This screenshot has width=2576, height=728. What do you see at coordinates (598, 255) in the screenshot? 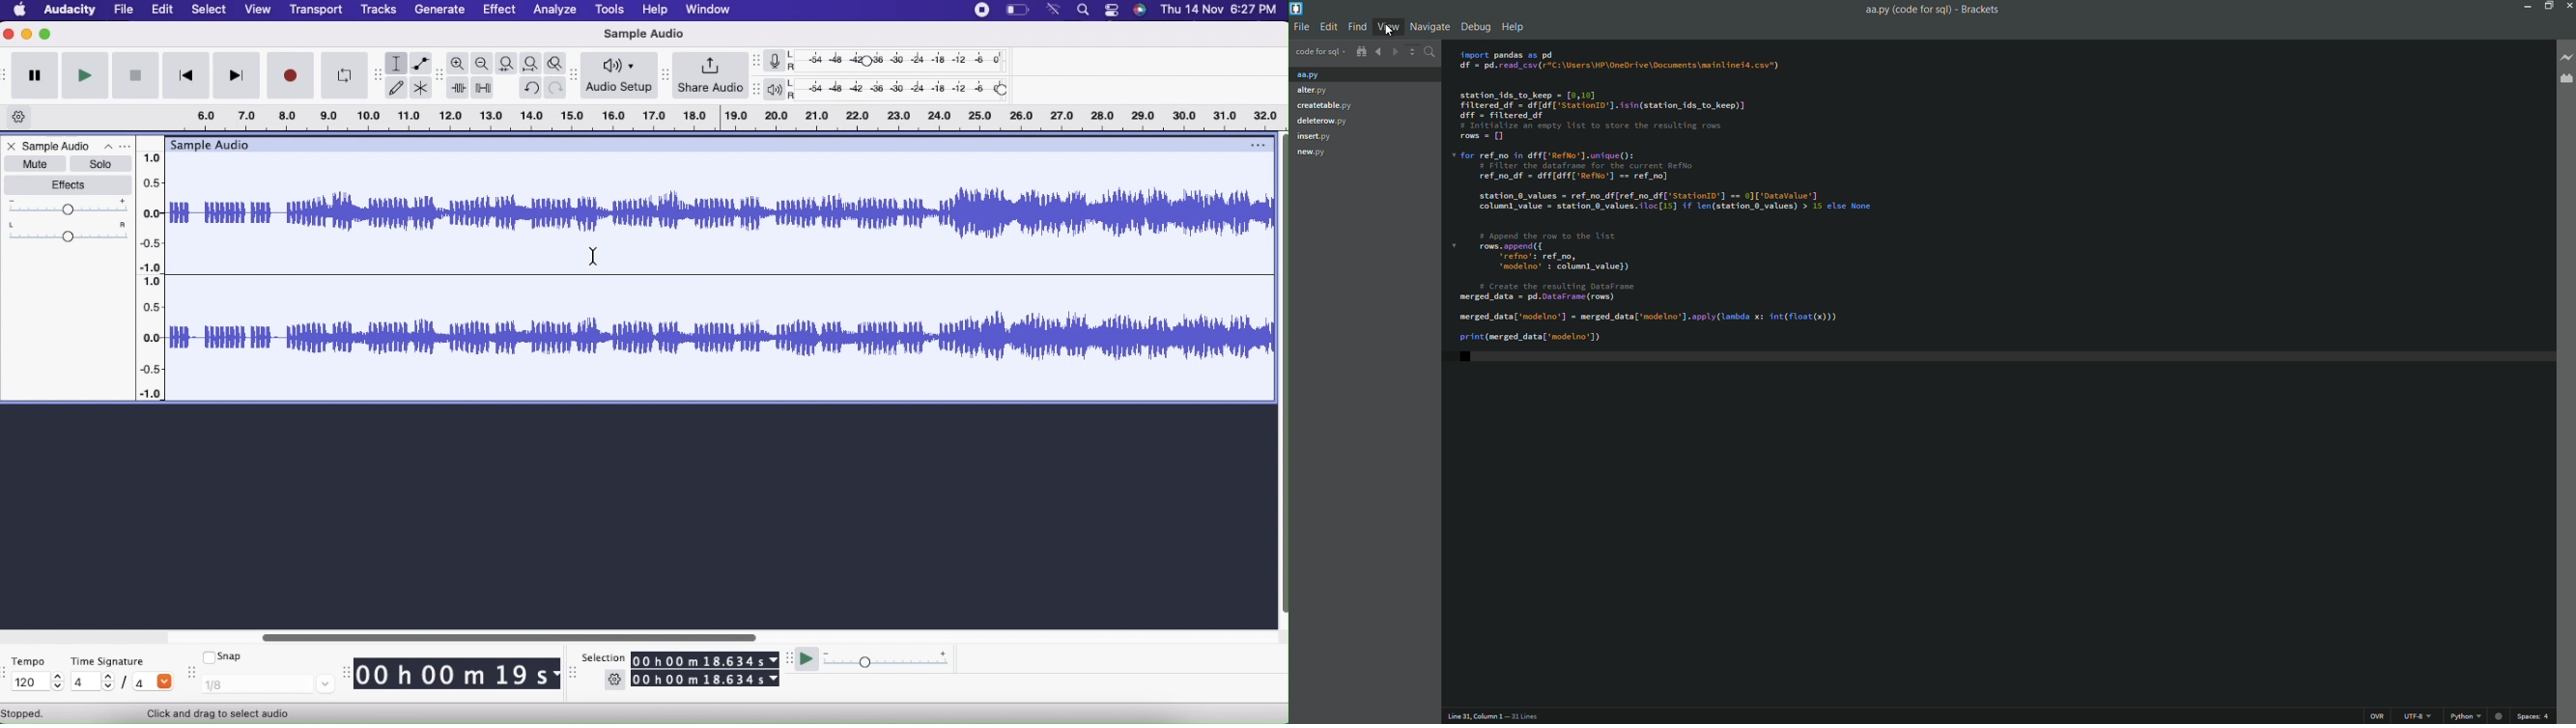
I see `cursor` at bounding box center [598, 255].